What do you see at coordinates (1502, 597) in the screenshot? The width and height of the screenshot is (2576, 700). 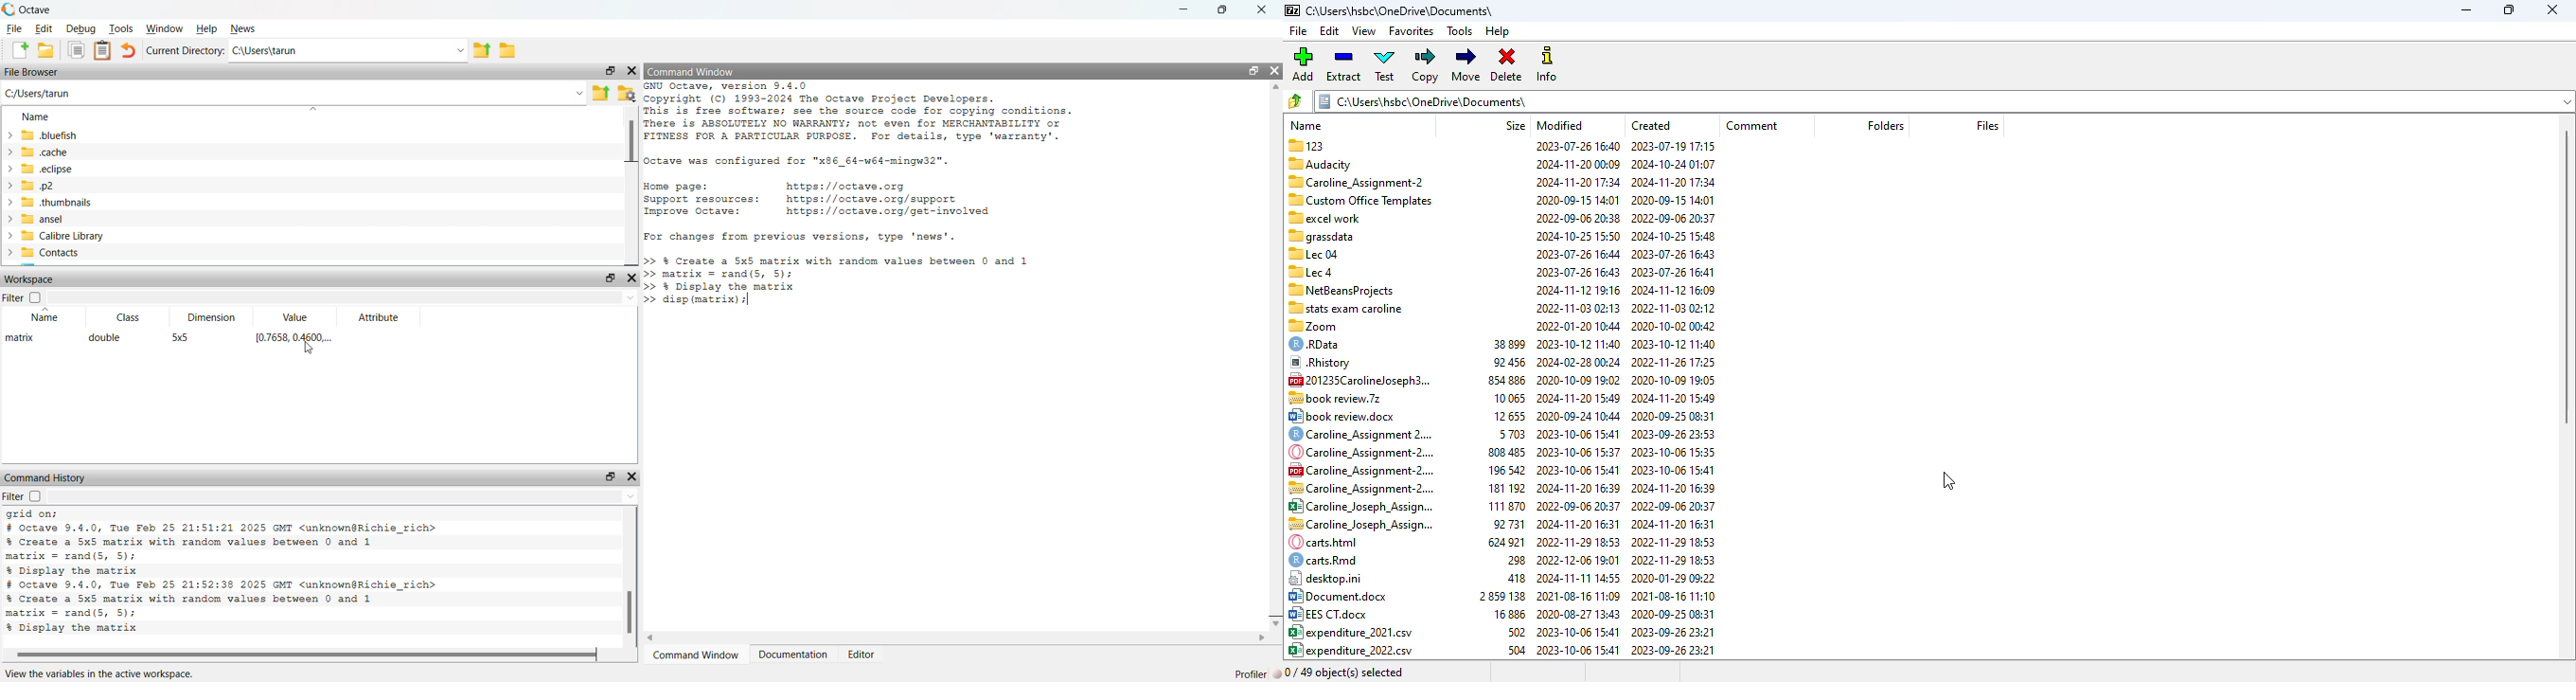 I see ` EES CT.docx 16886 2020-08-27 13:43 2020-09-25 08:31` at bounding box center [1502, 597].